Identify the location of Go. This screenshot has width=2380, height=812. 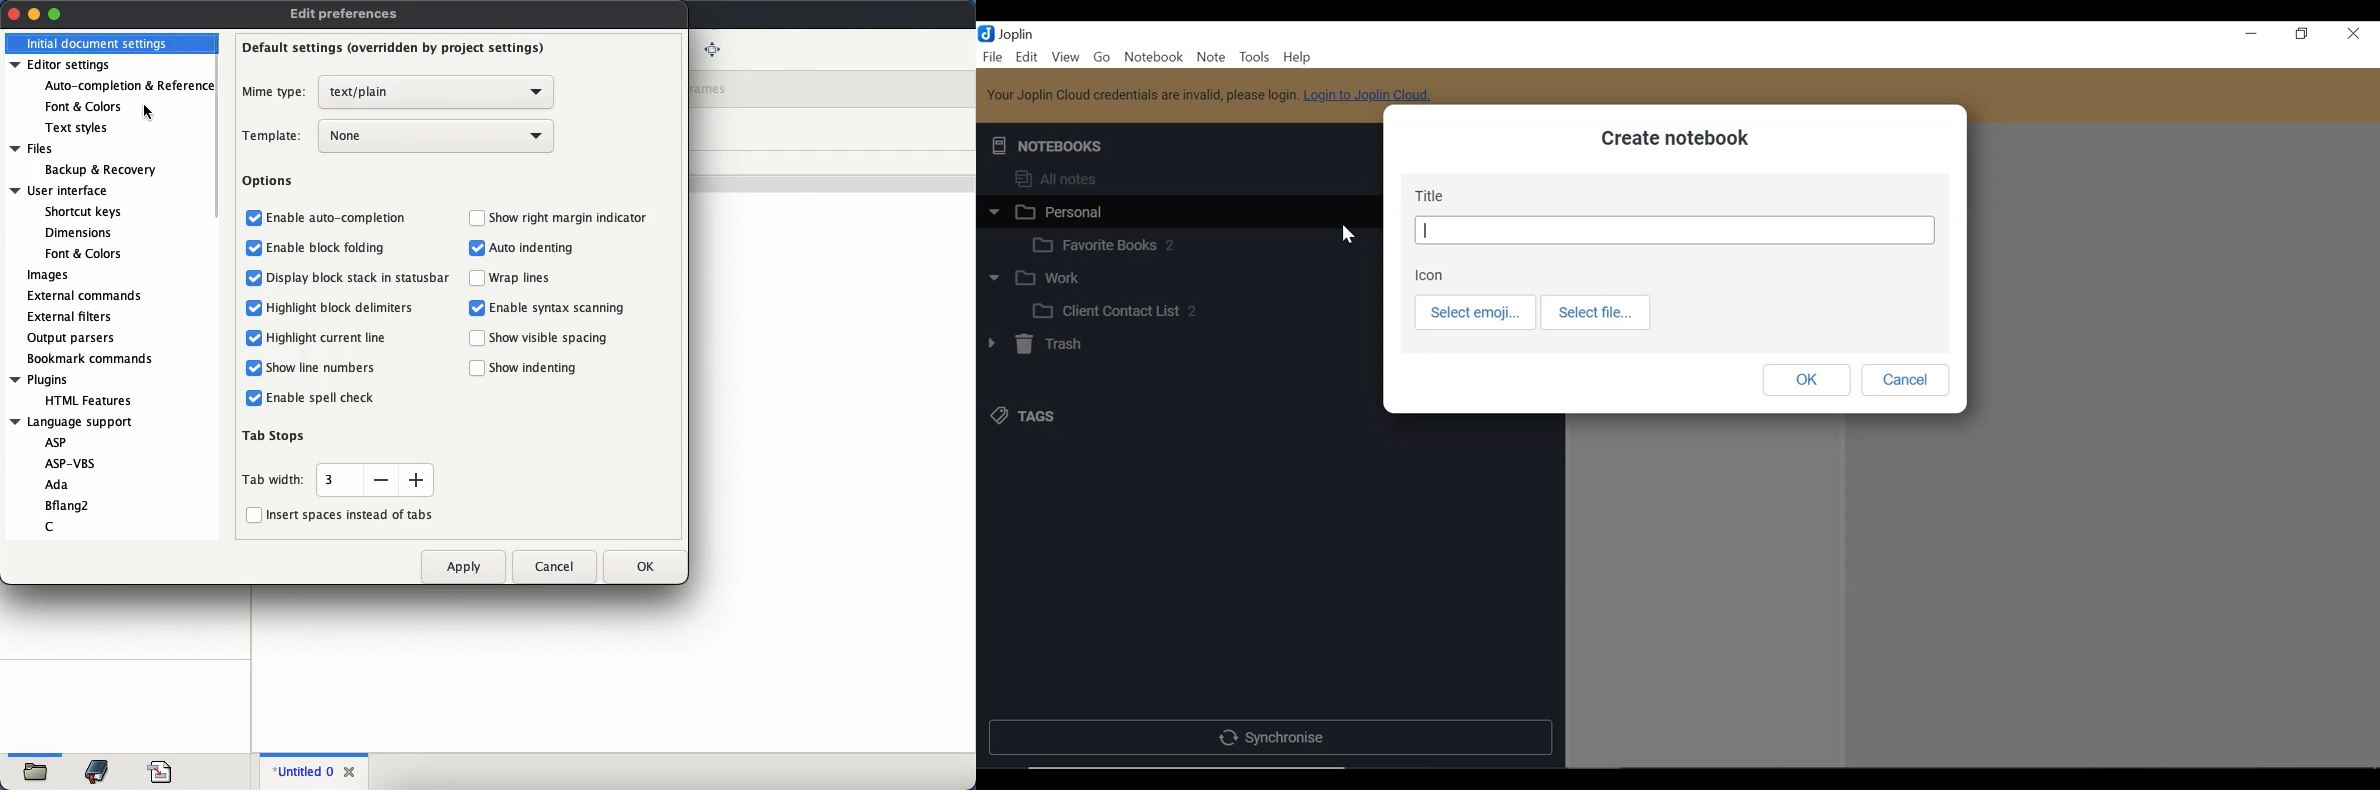
(1104, 59).